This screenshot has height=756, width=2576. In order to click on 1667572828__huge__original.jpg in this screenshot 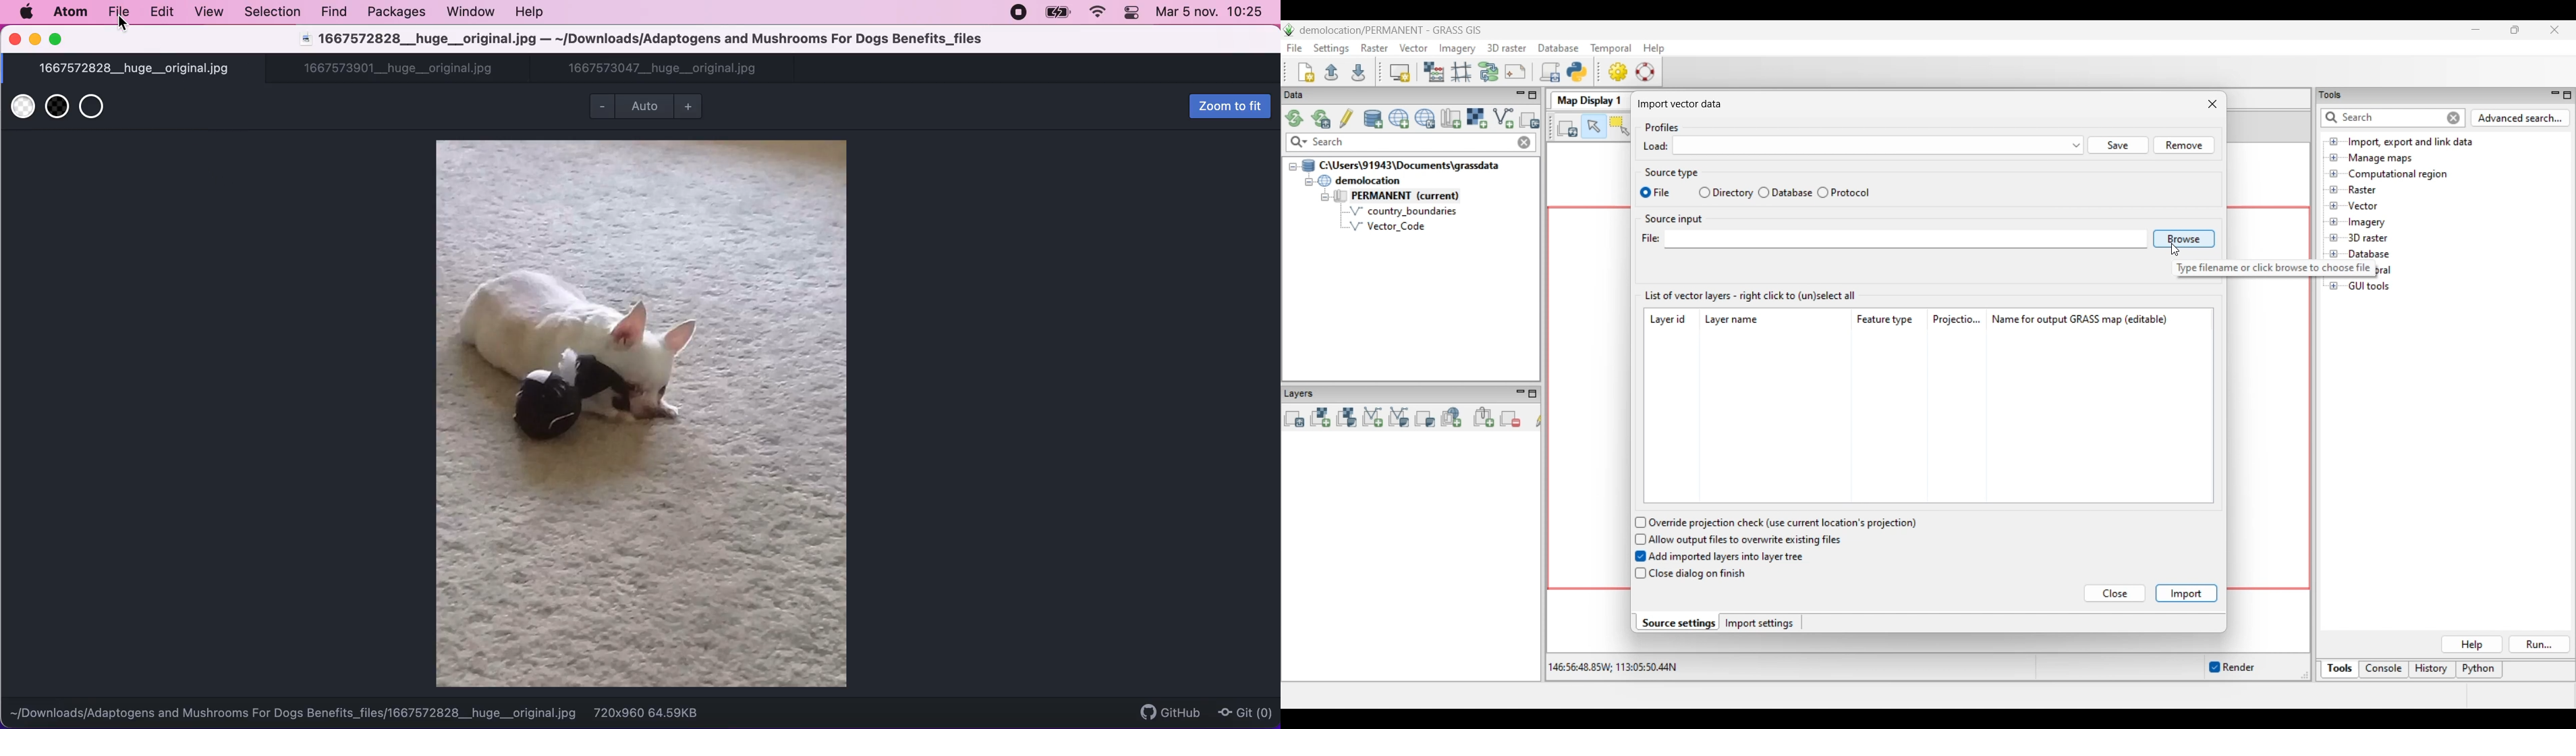, I will do `click(135, 70)`.